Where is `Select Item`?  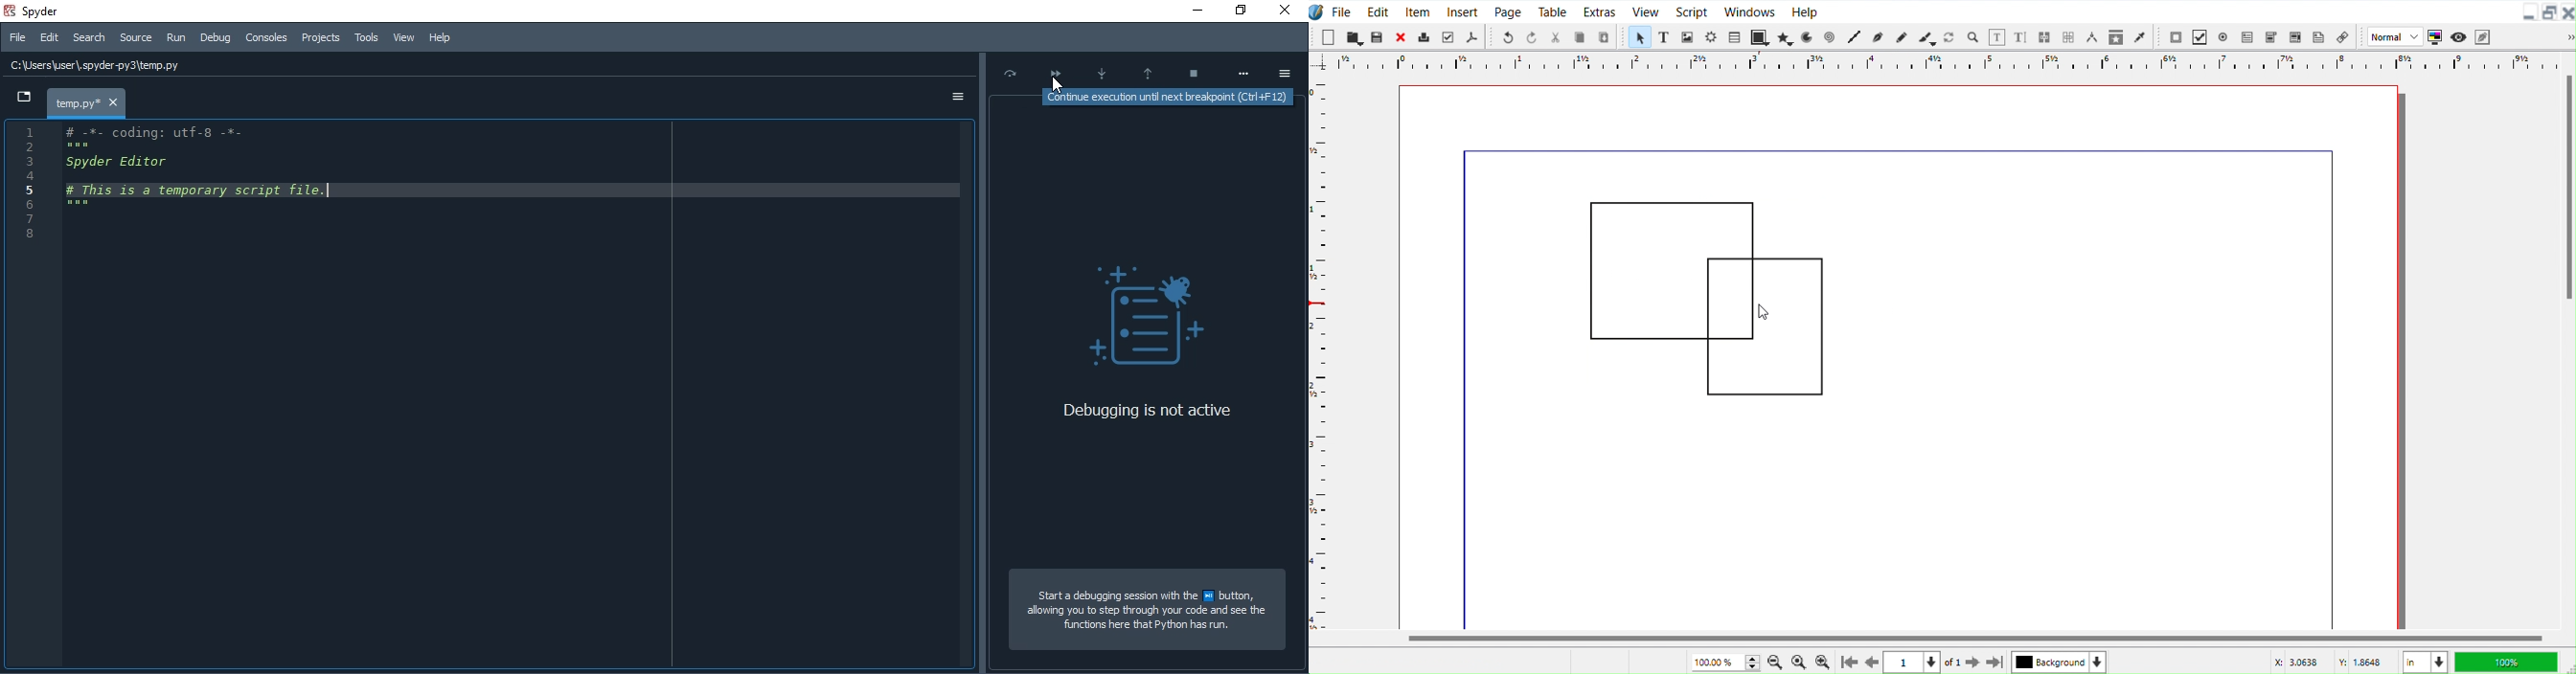 Select Item is located at coordinates (1640, 37).